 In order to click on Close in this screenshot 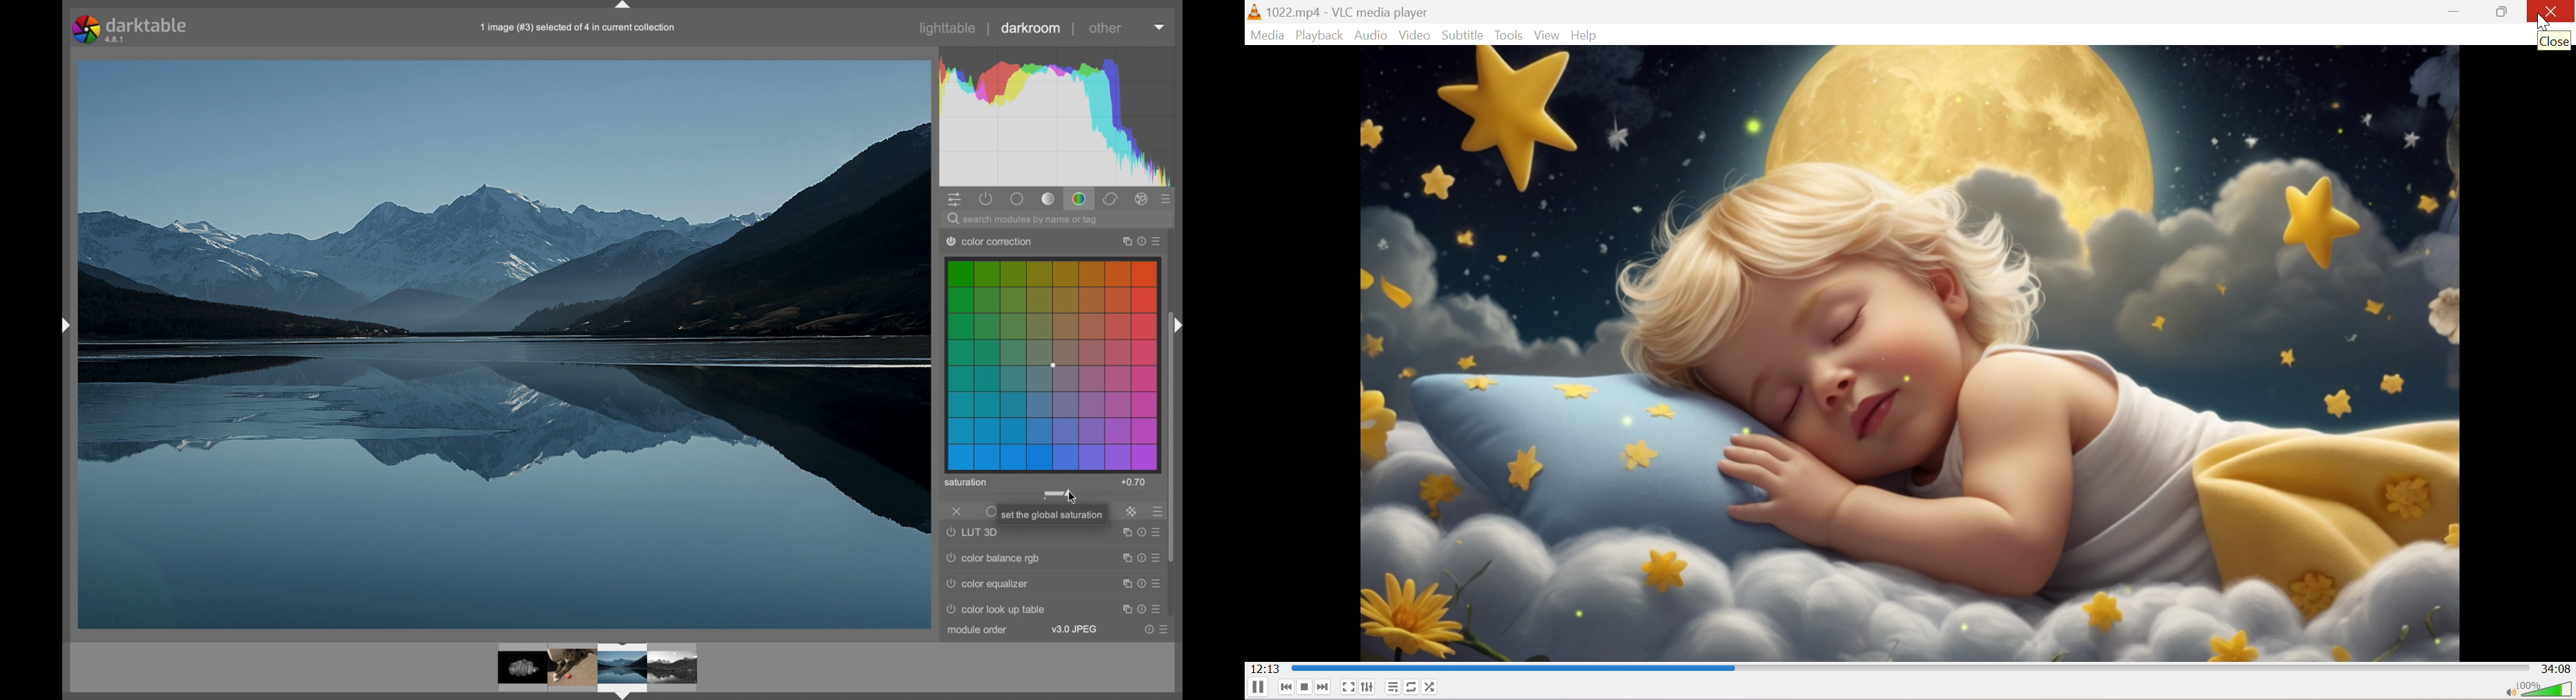, I will do `click(2552, 12)`.